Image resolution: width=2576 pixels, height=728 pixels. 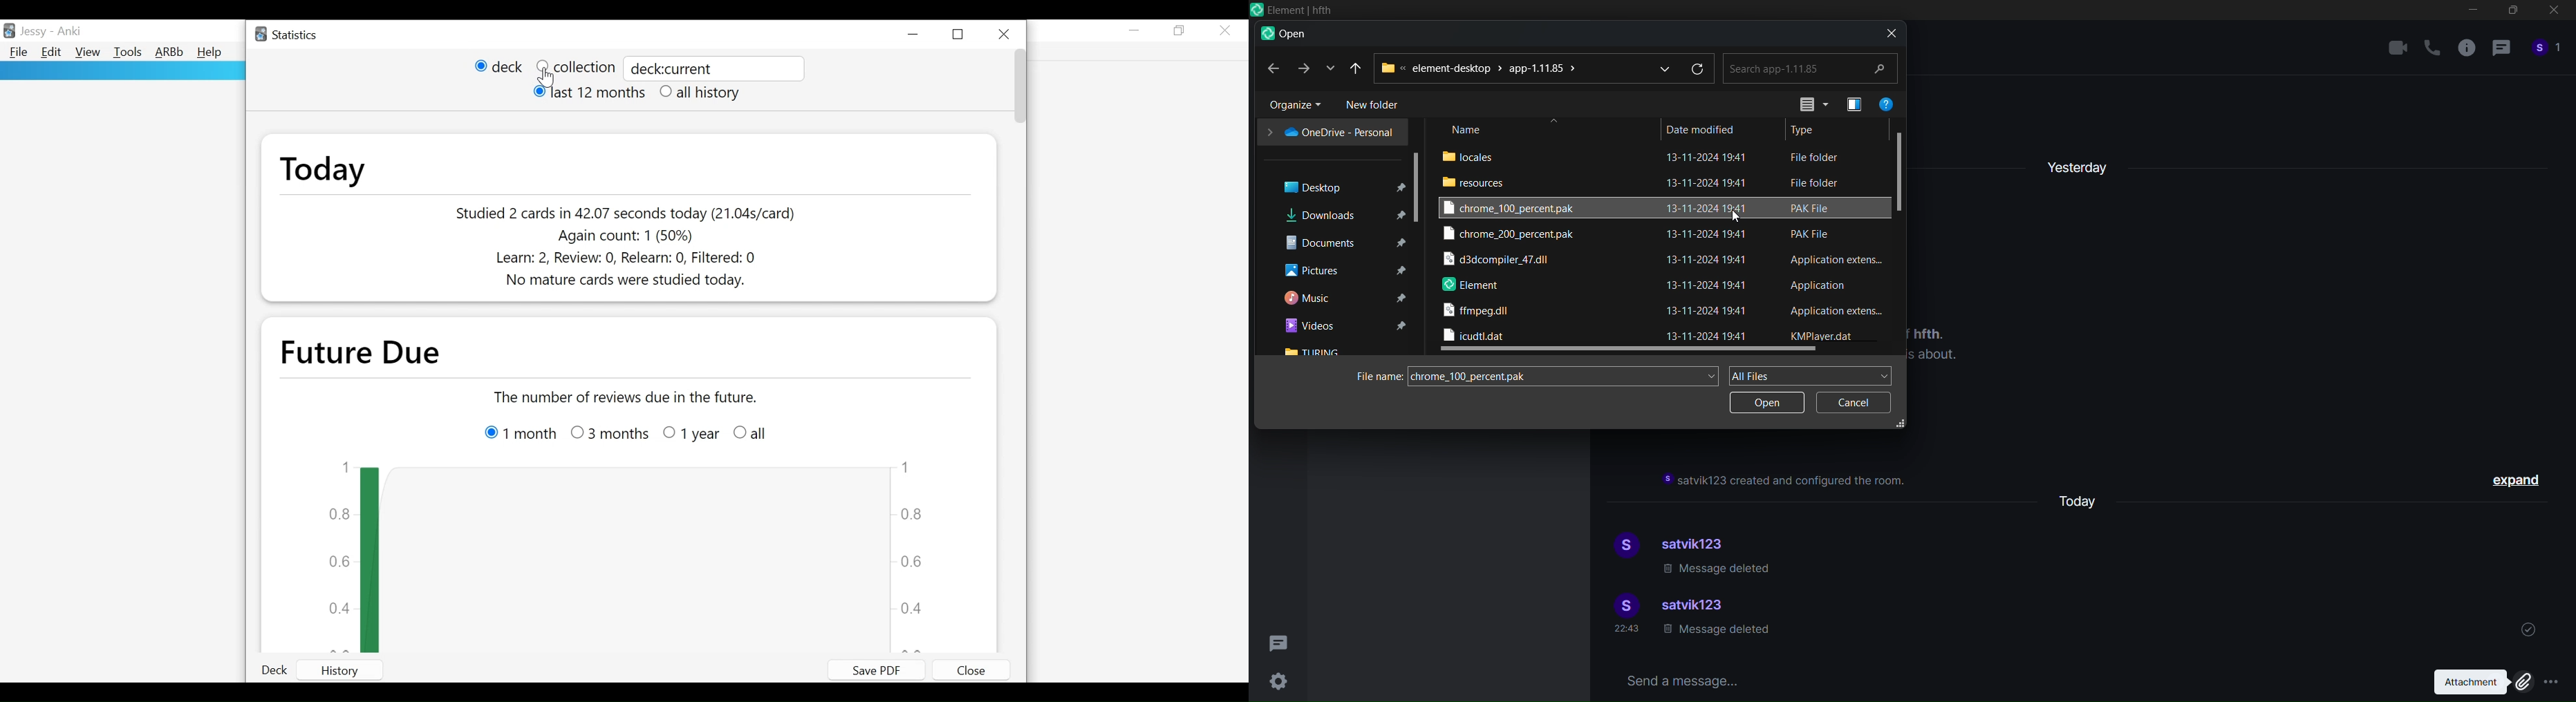 What do you see at coordinates (2478, 682) in the screenshot?
I see `attachment` at bounding box center [2478, 682].